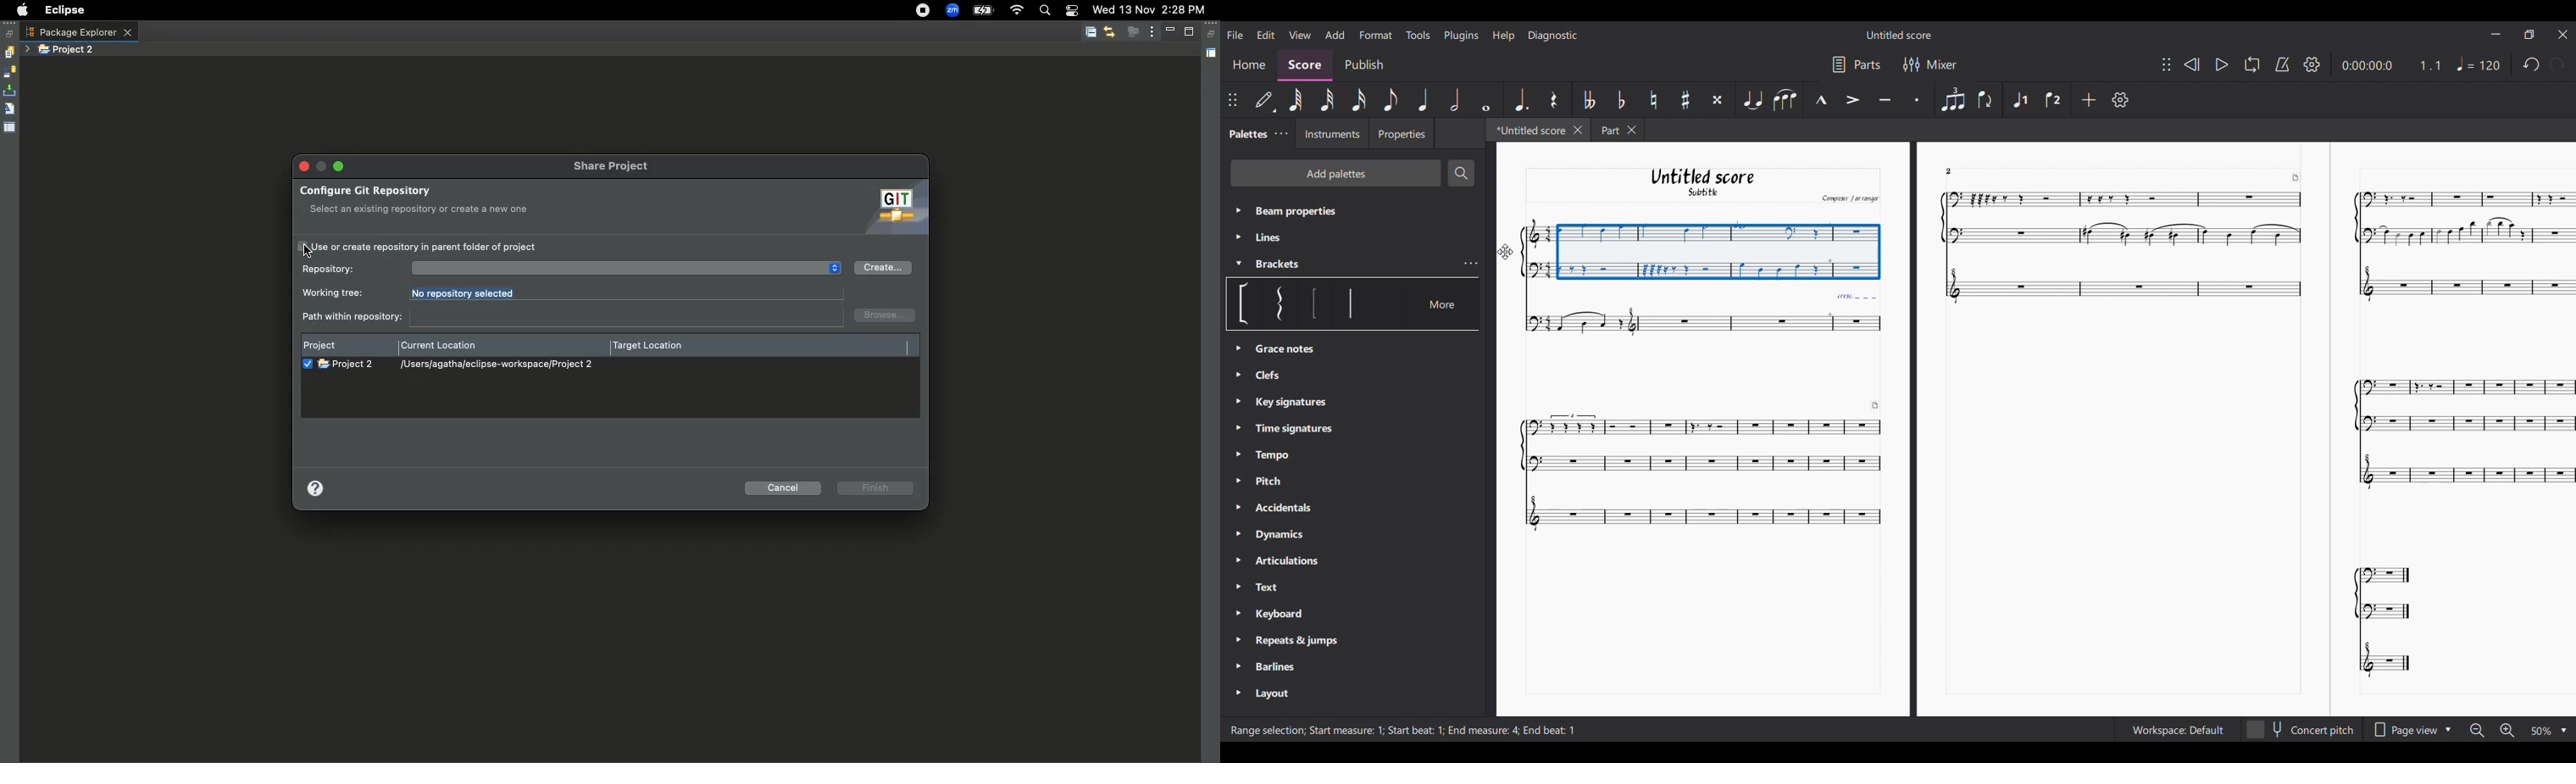  What do you see at coordinates (2385, 611) in the screenshot?
I see `` at bounding box center [2385, 611].